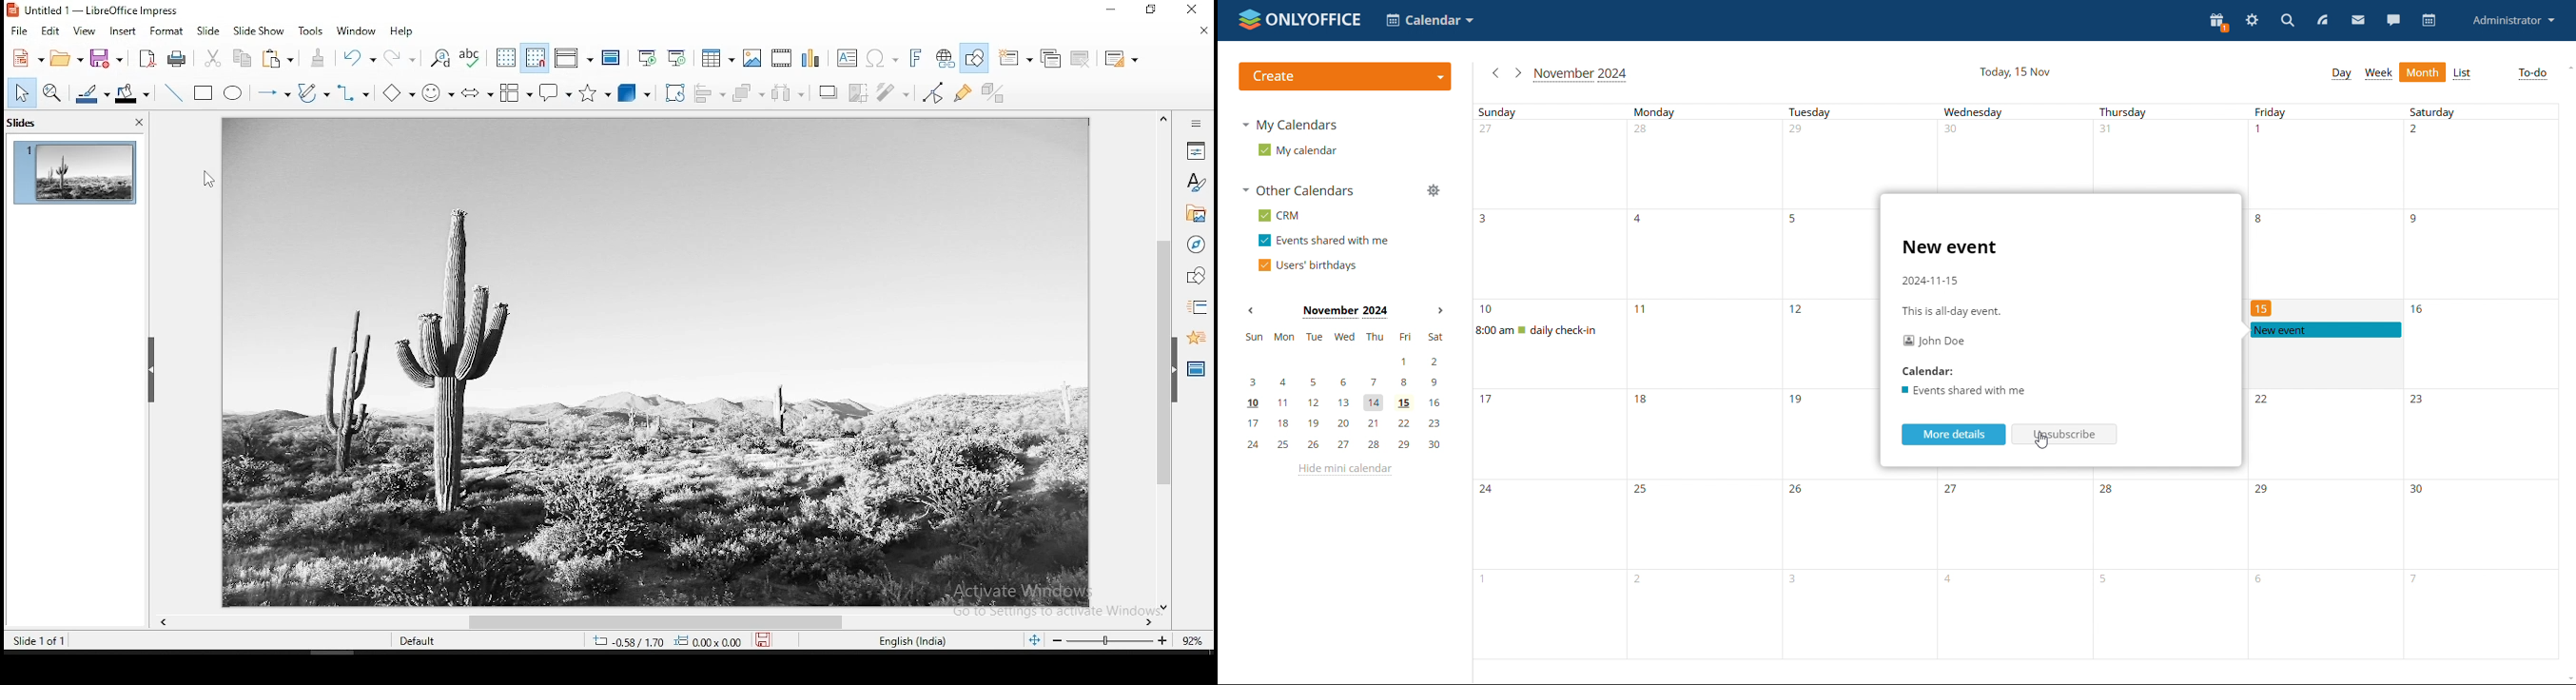  What do you see at coordinates (2378, 74) in the screenshot?
I see `week view` at bounding box center [2378, 74].